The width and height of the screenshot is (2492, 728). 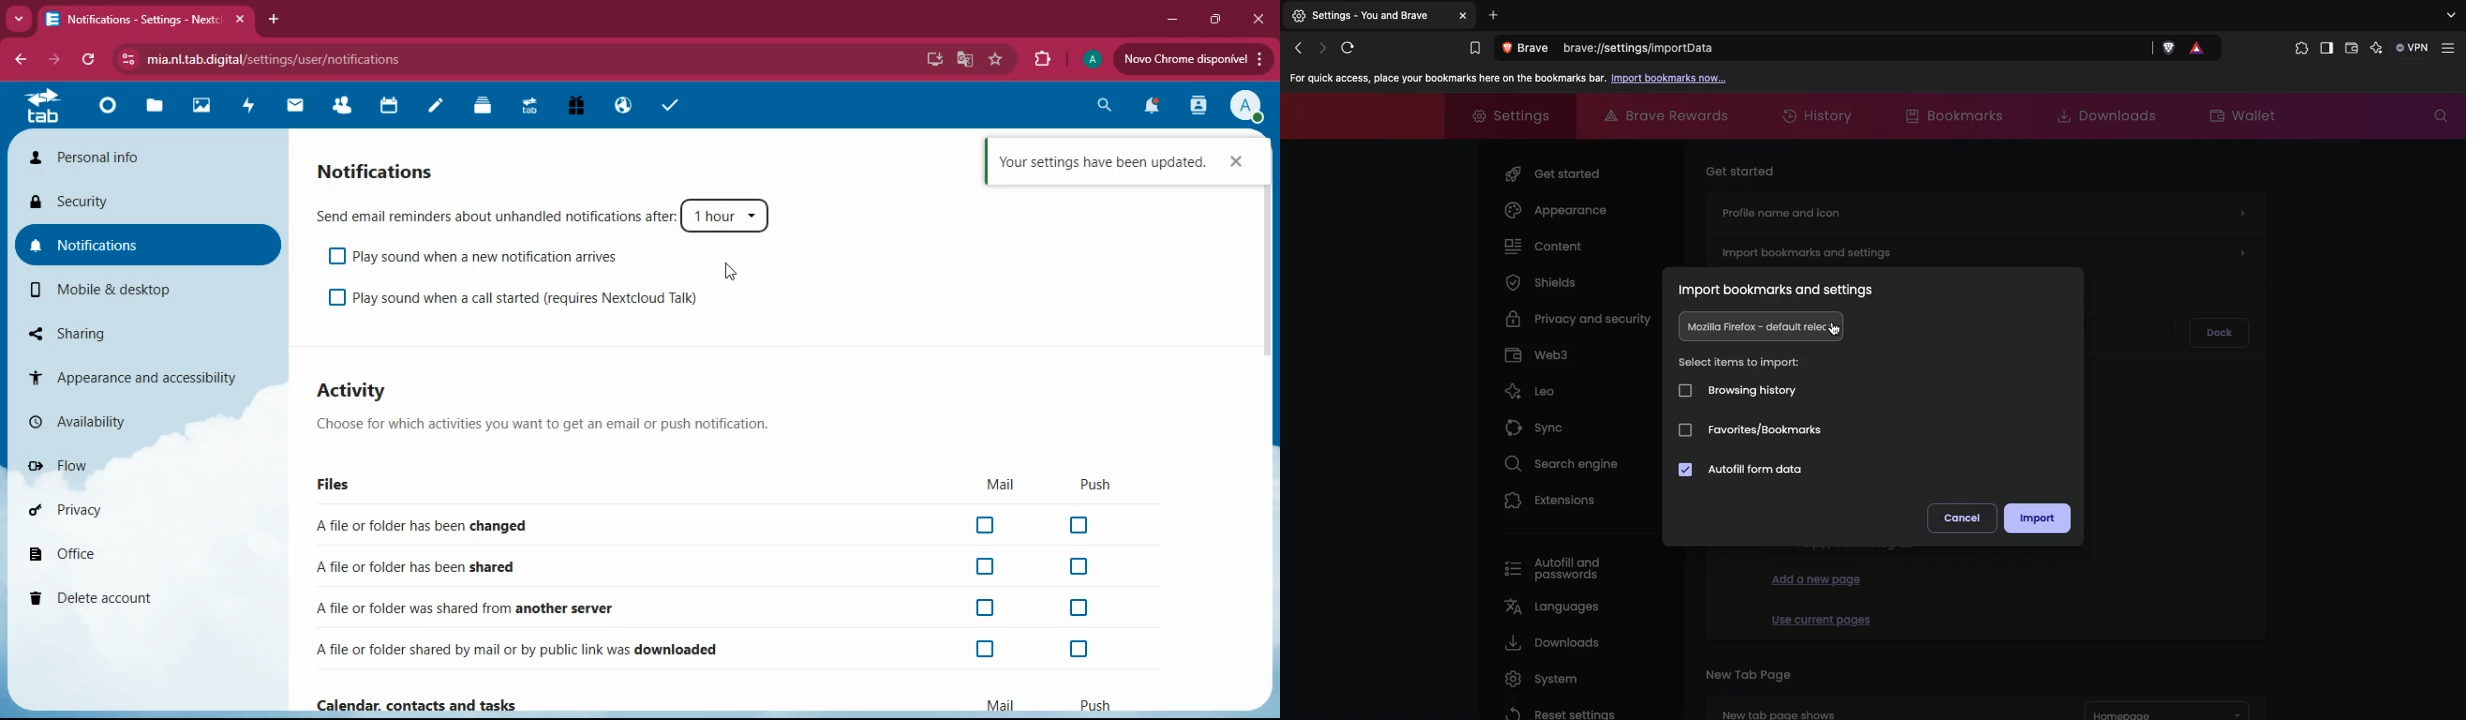 What do you see at coordinates (352, 390) in the screenshot?
I see `activity` at bounding box center [352, 390].